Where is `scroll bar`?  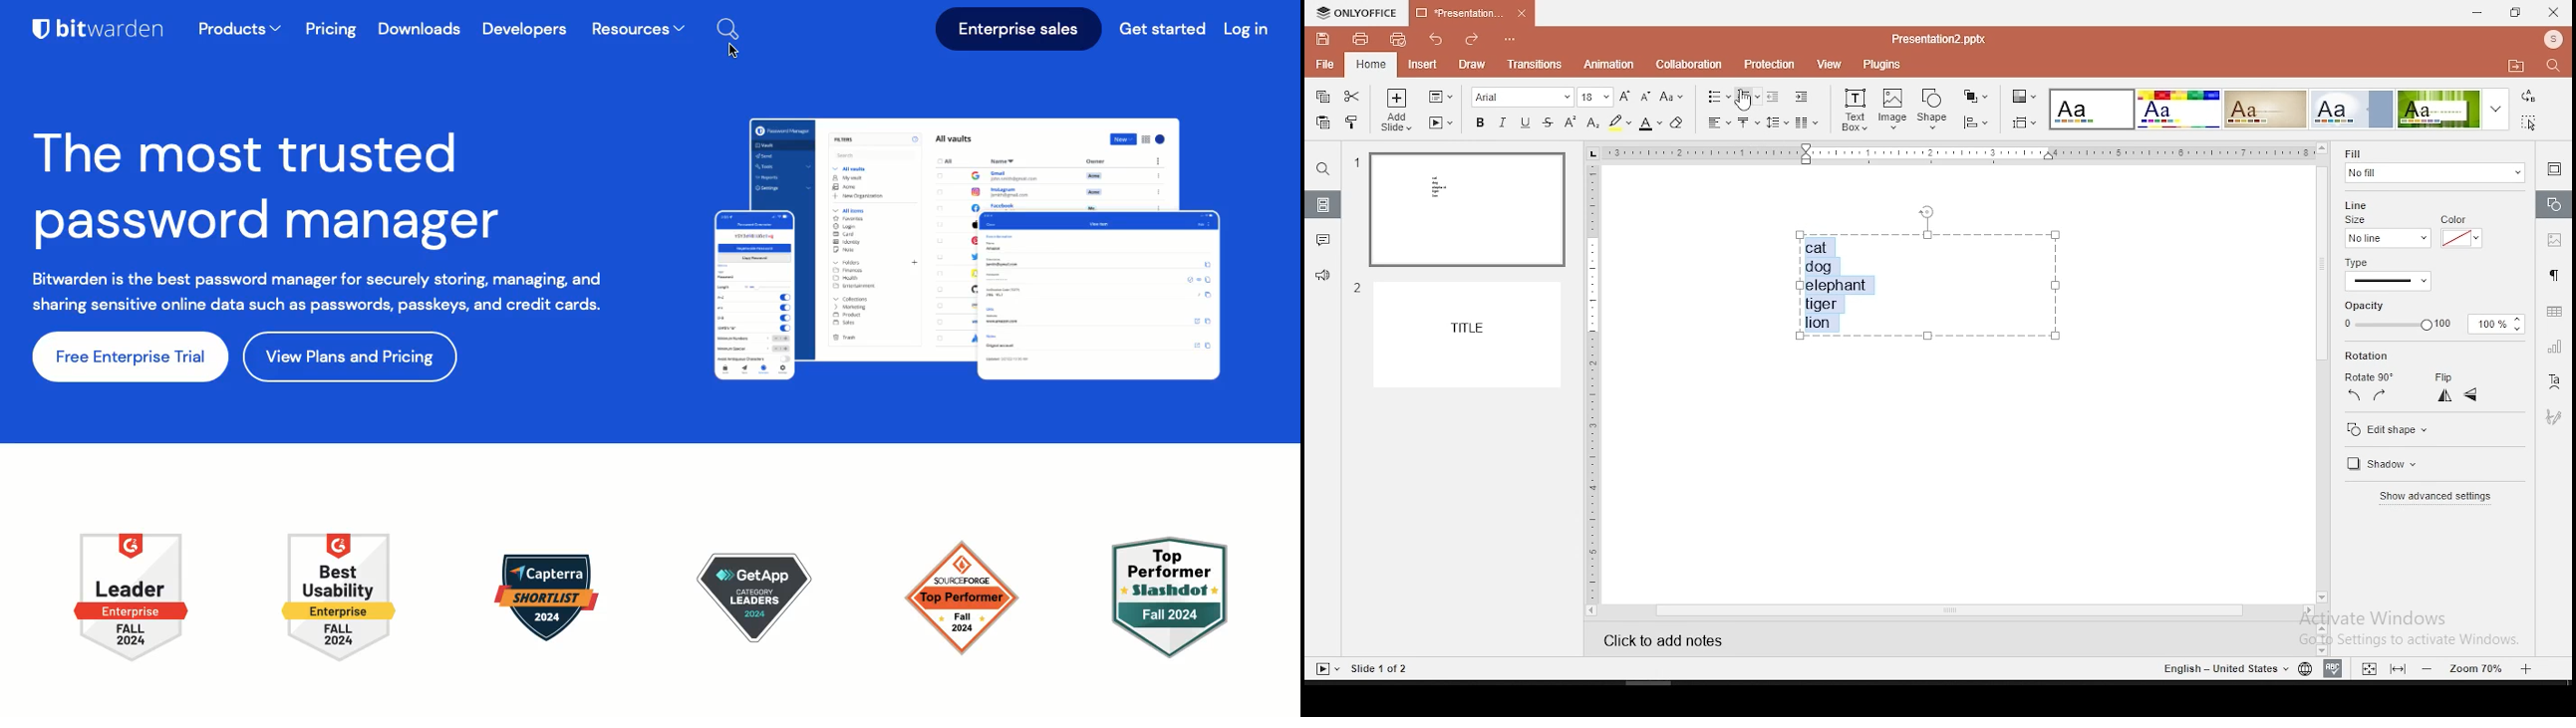 scroll bar is located at coordinates (2321, 372).